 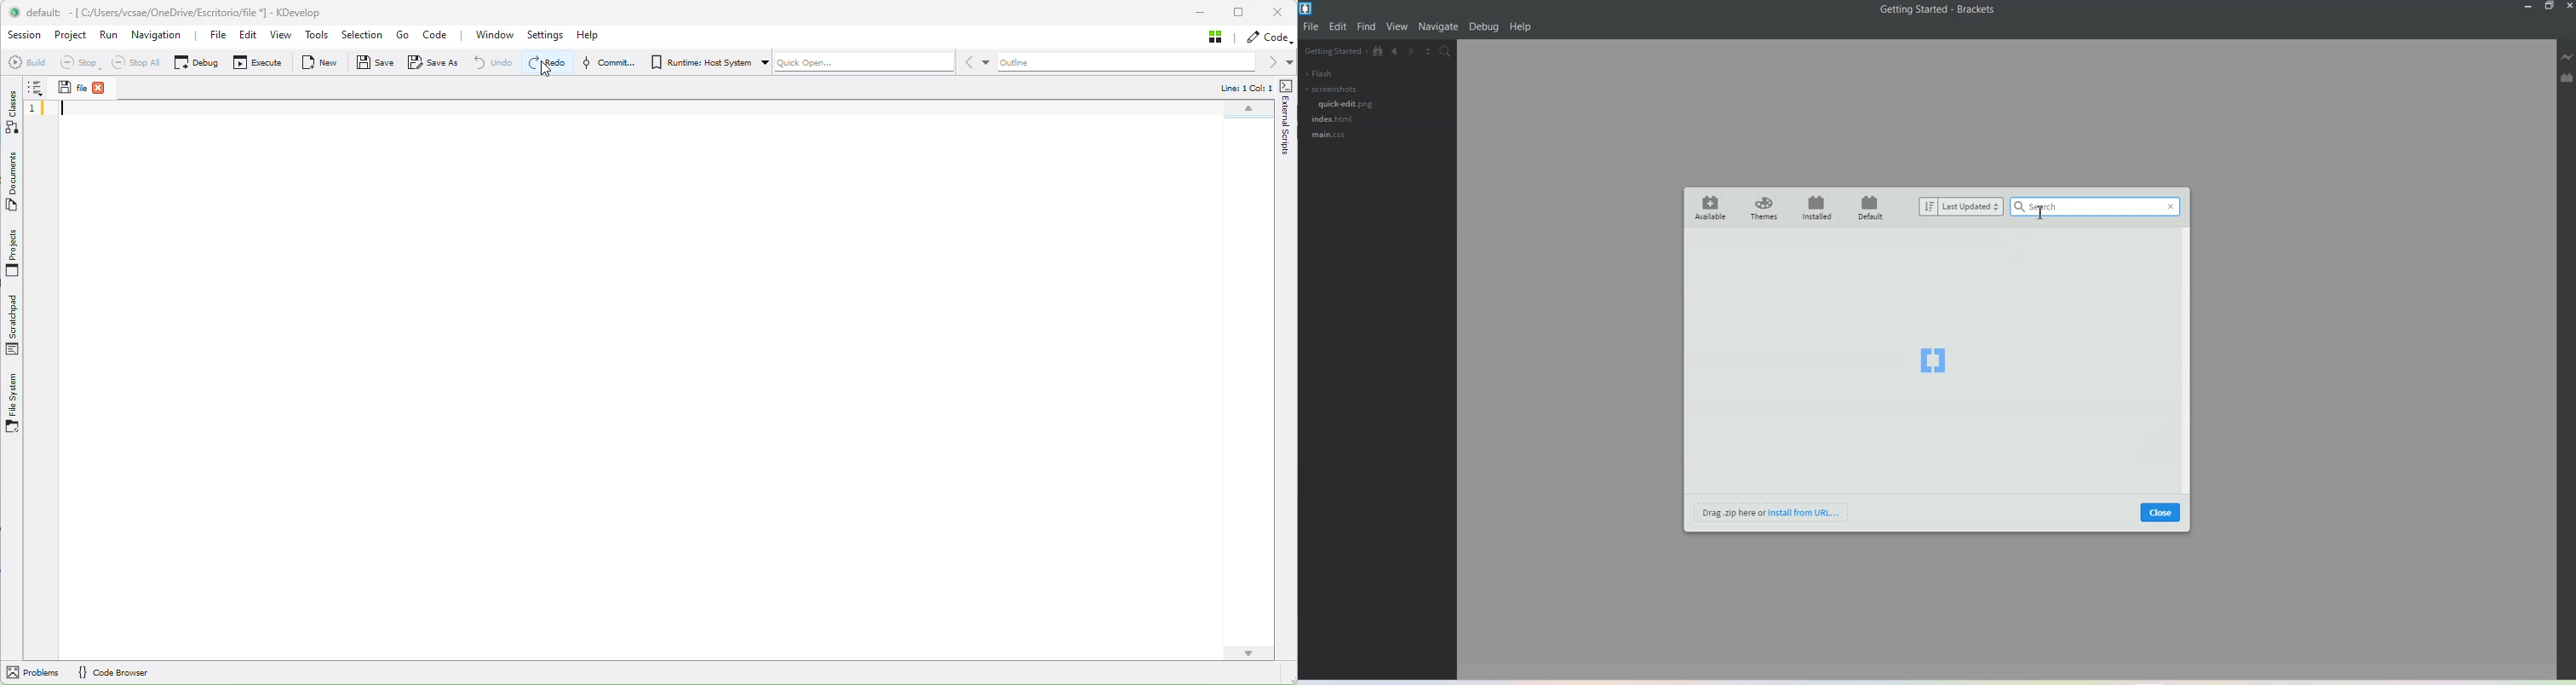 What do you see at coordinates (2161, 512) in the screenshot?
I see `Close` at bounding box center [2161, 512].